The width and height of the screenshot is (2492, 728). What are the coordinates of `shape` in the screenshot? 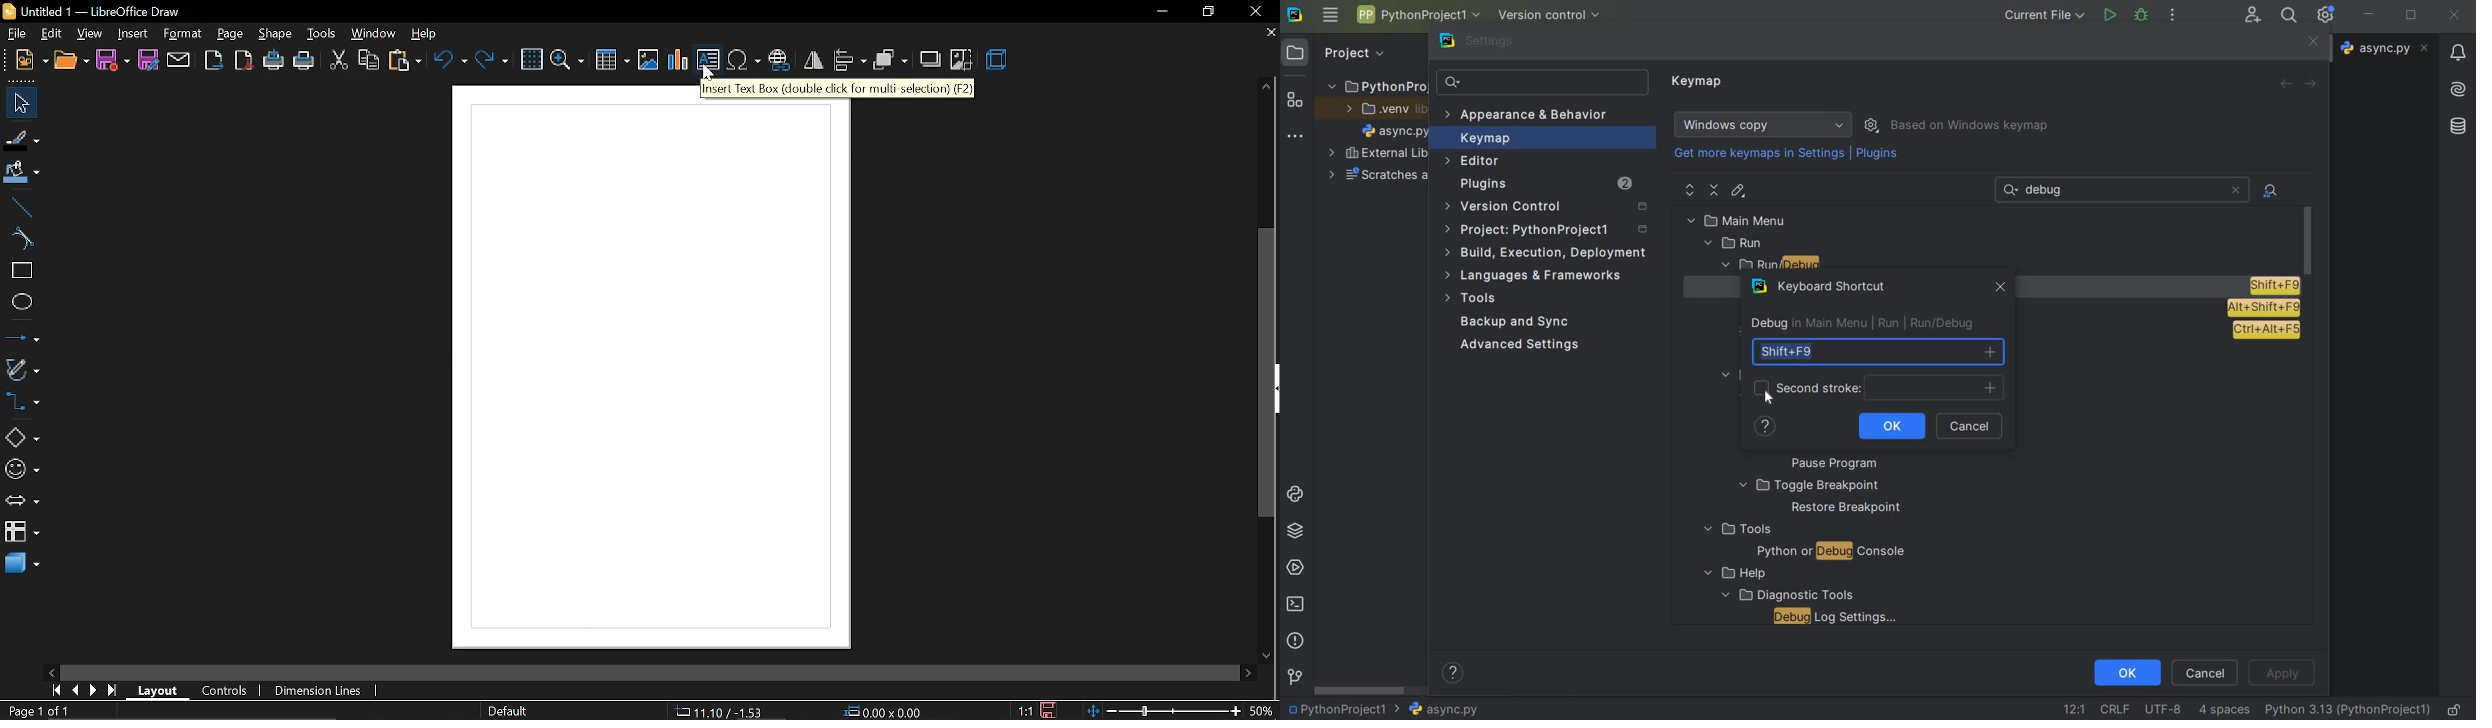 It's located at (277, 35).